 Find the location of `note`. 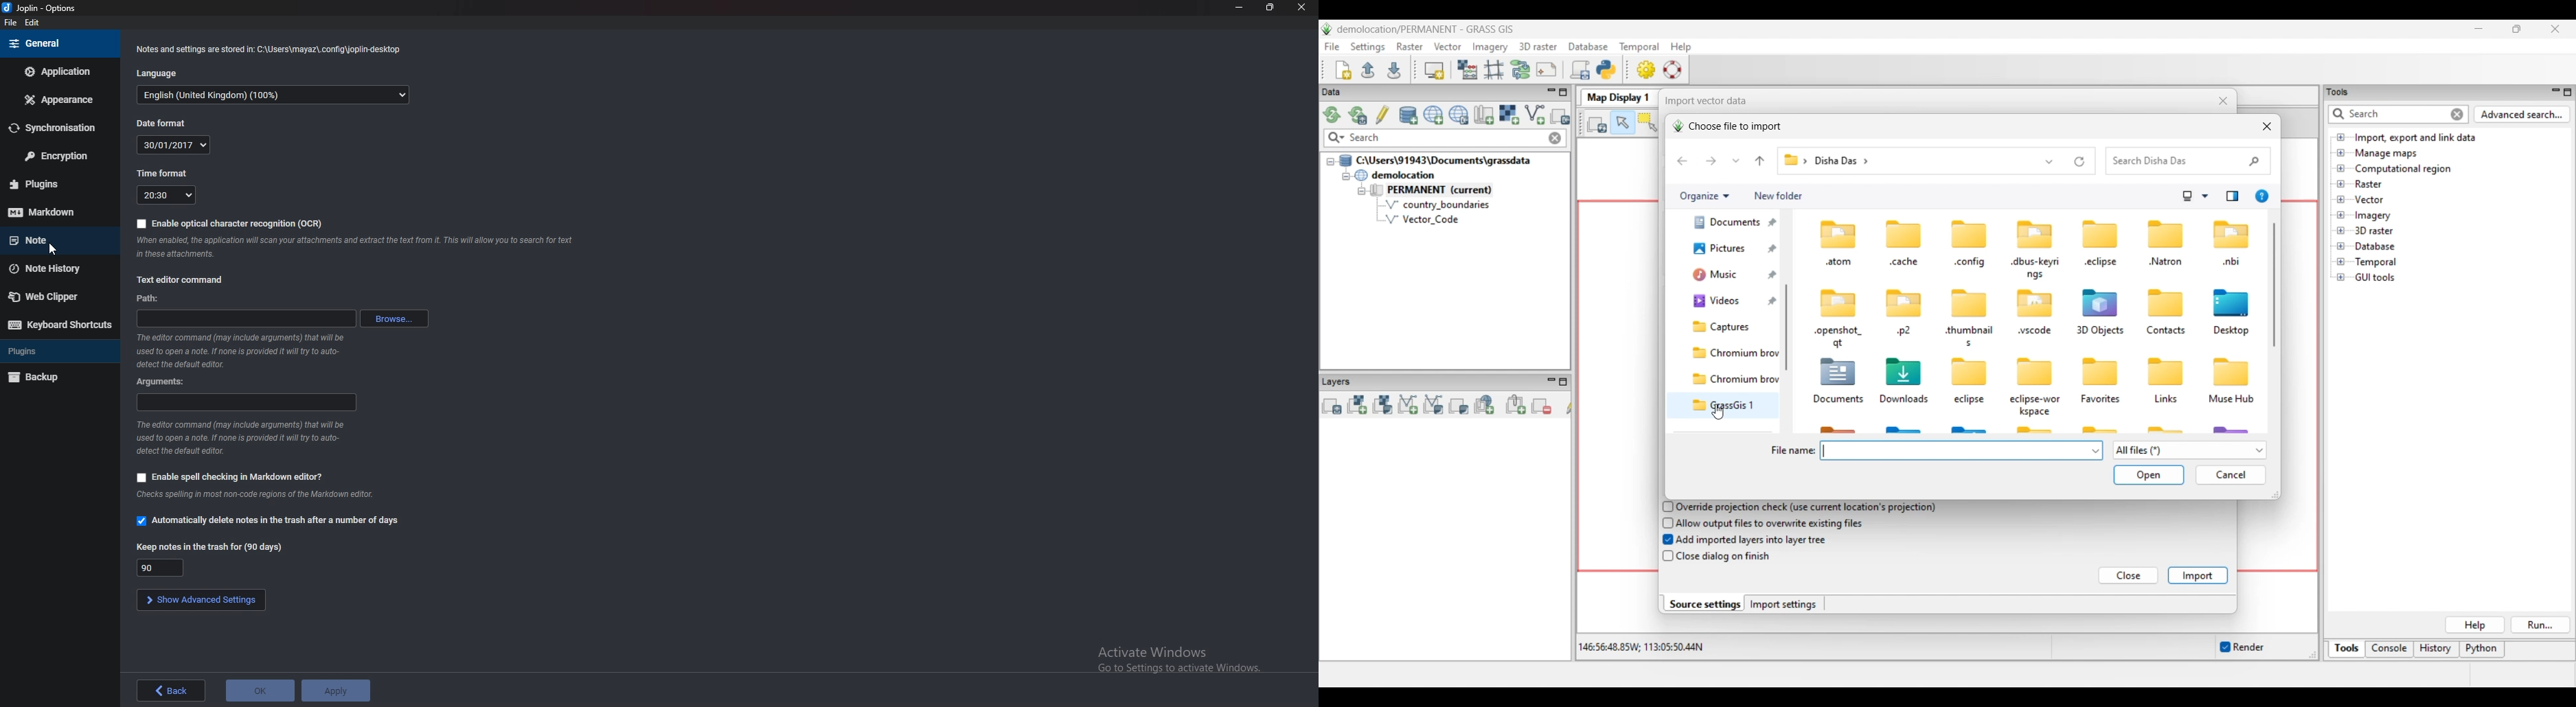

note is located at coordinates (54, 239).